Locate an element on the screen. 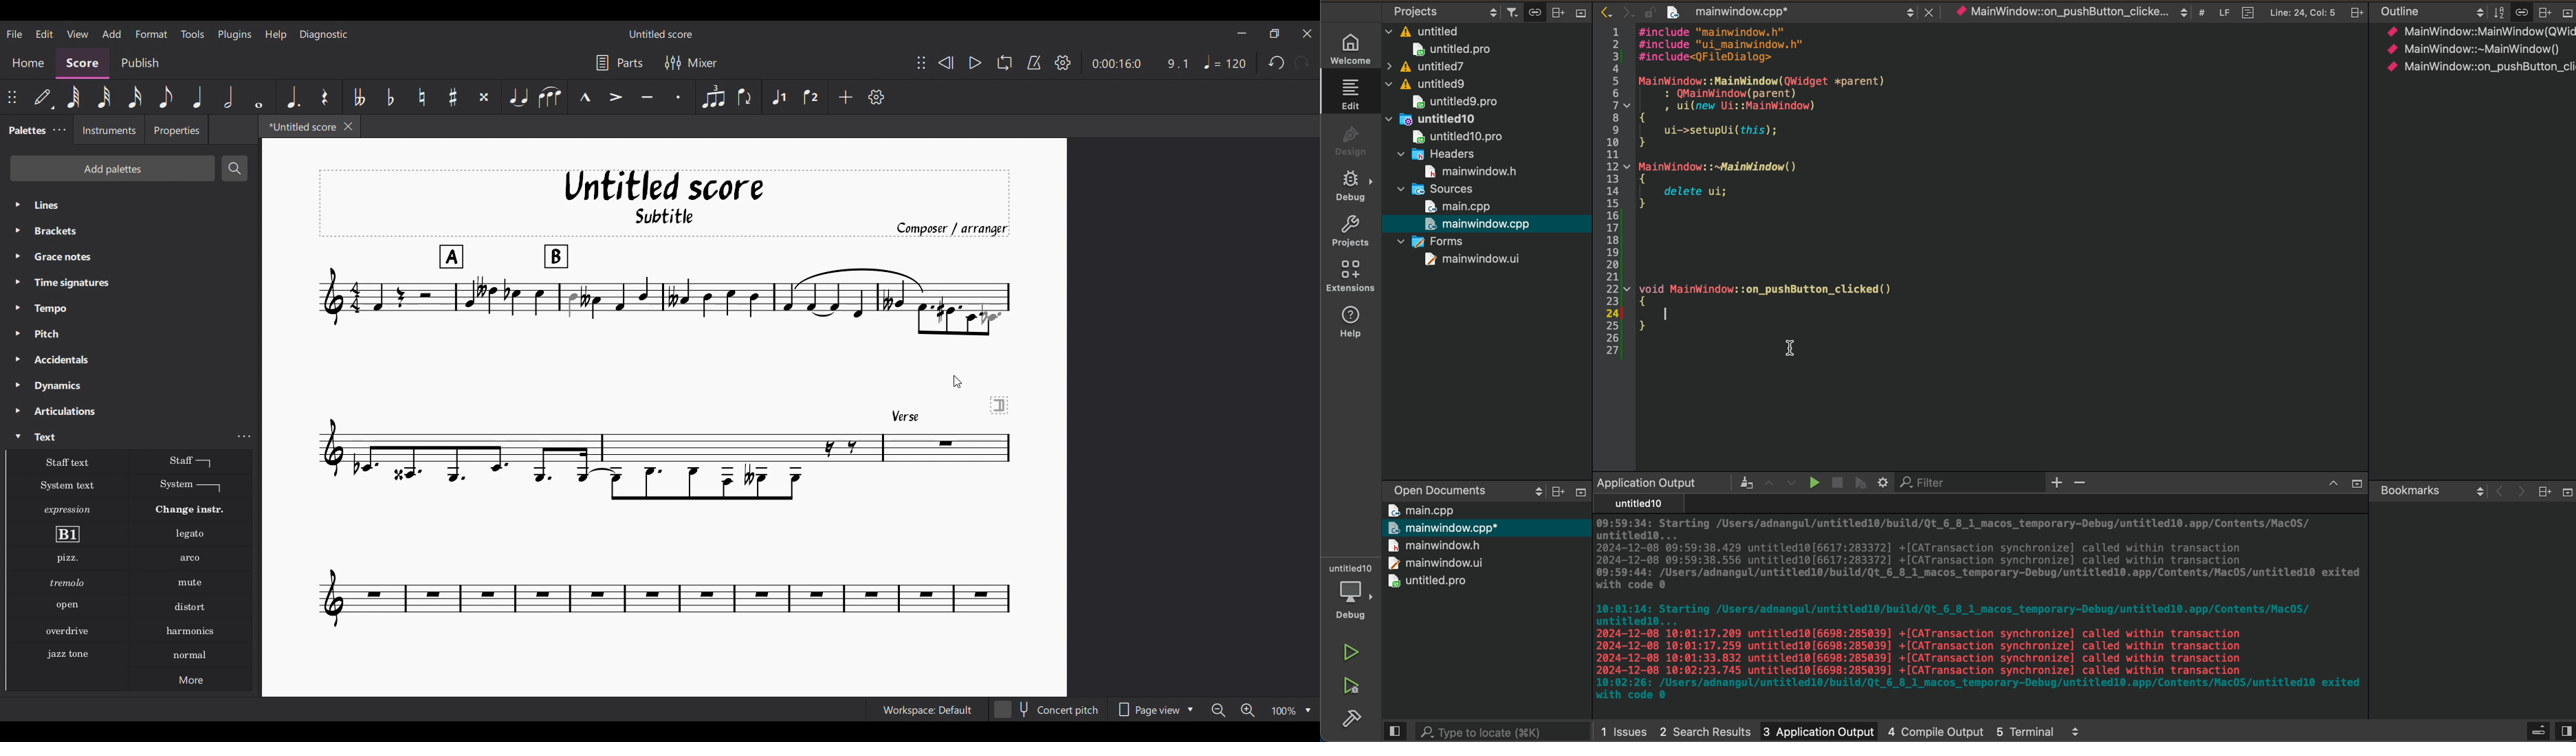 Image resolution: width=2576 pixels, height=756 pixels. next is located at coordinates (2519, 493).